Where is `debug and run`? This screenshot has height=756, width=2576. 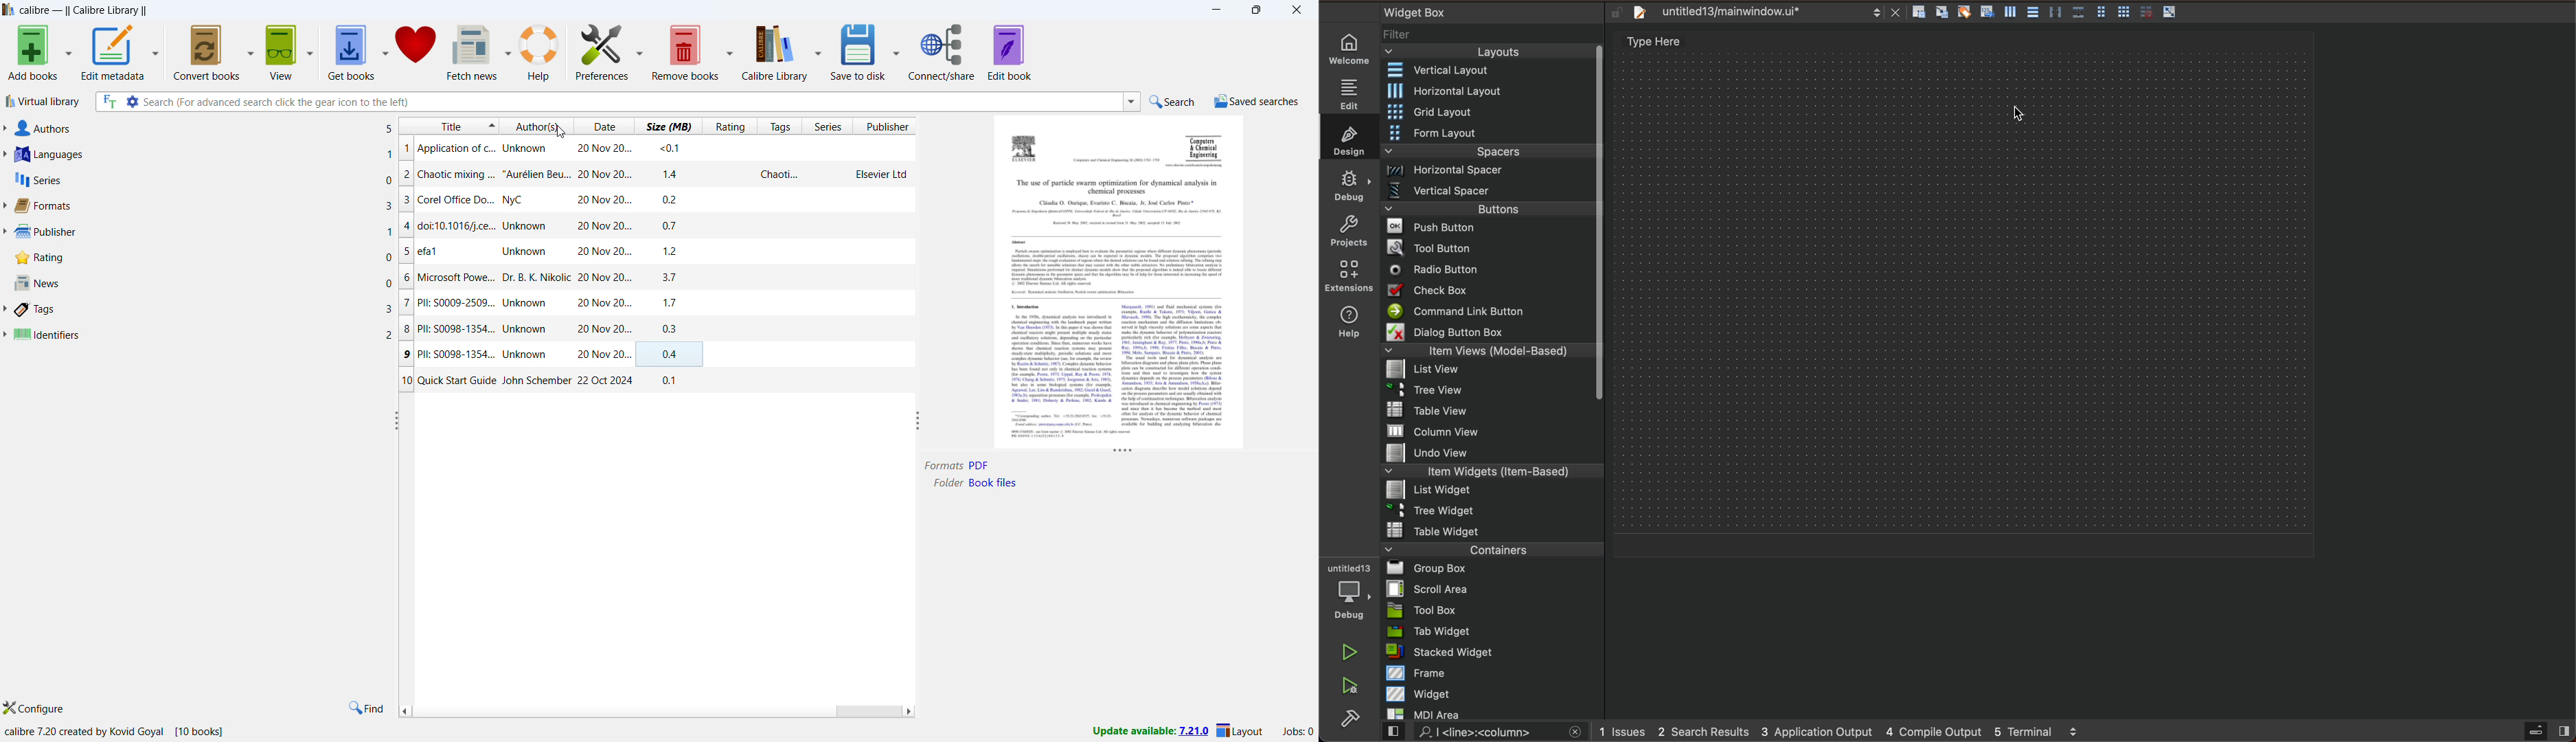 debug and run is located at coordinates (1351, 685).